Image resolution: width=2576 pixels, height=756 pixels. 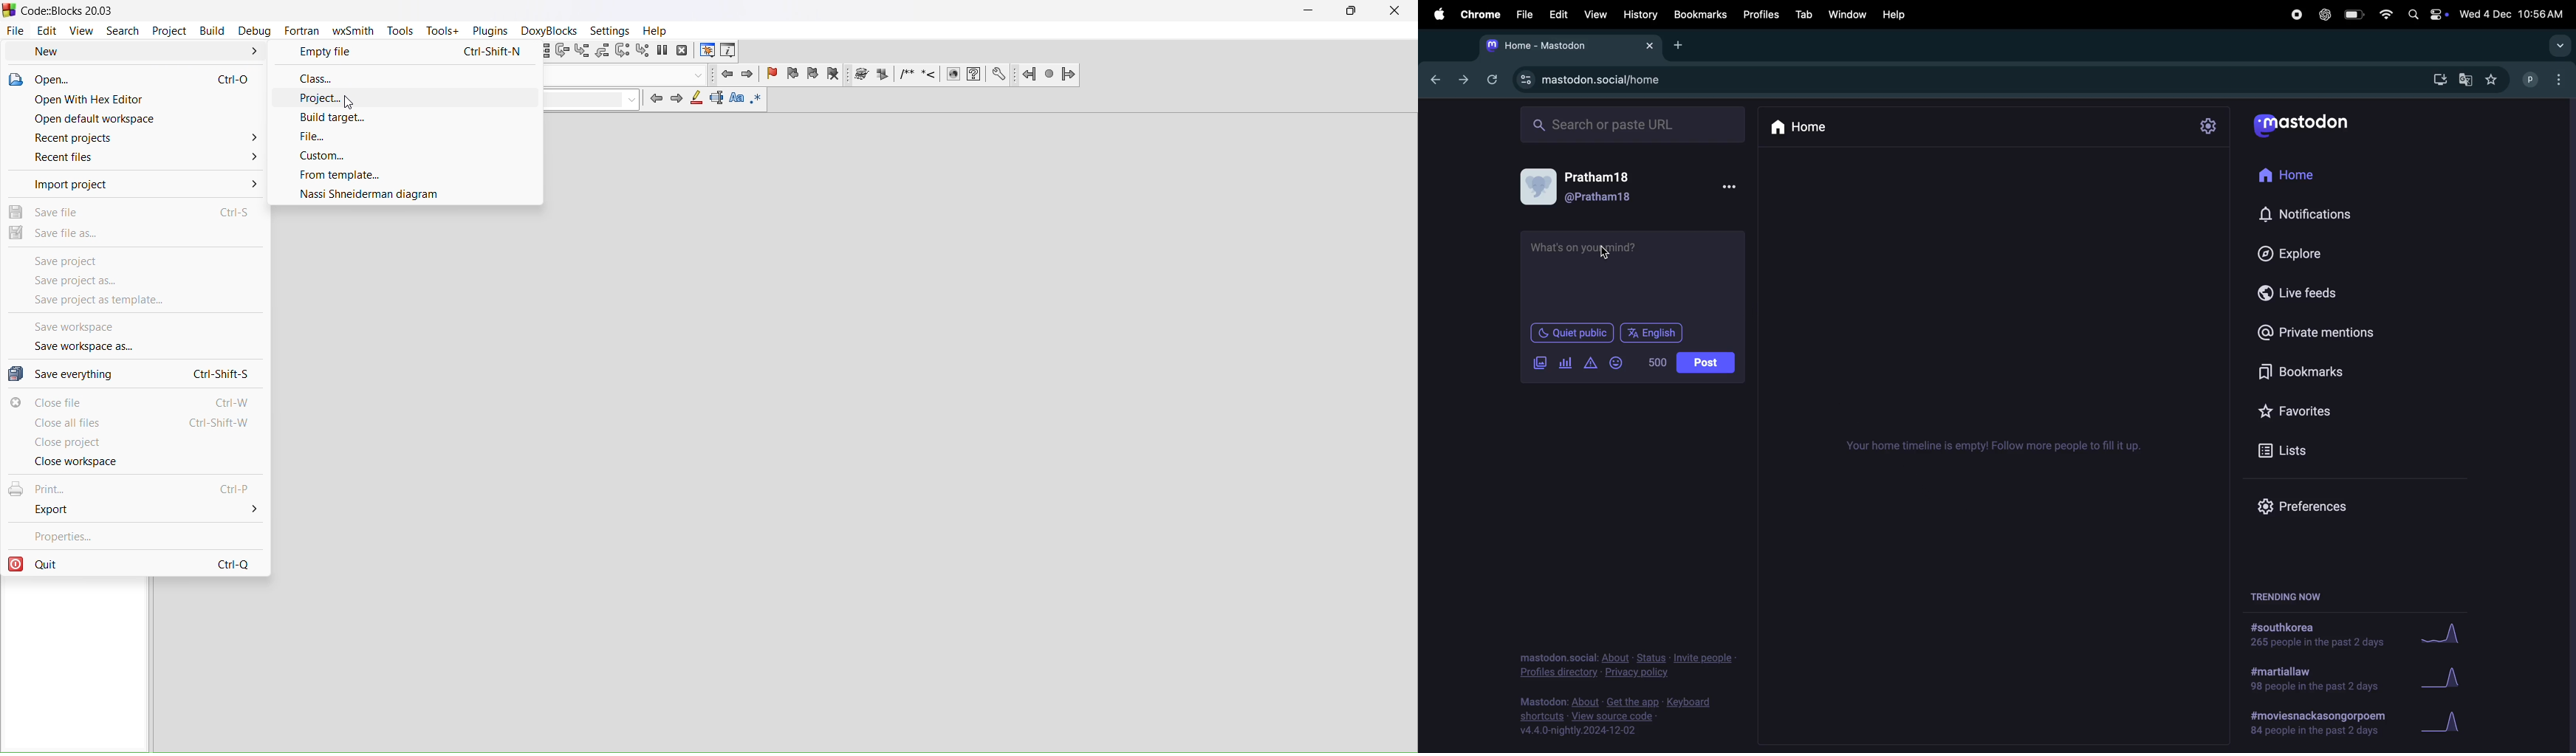 What do you see at coordinates (613, 32) in the screenshot?
I see `settings` at bounding box center [613, 32].